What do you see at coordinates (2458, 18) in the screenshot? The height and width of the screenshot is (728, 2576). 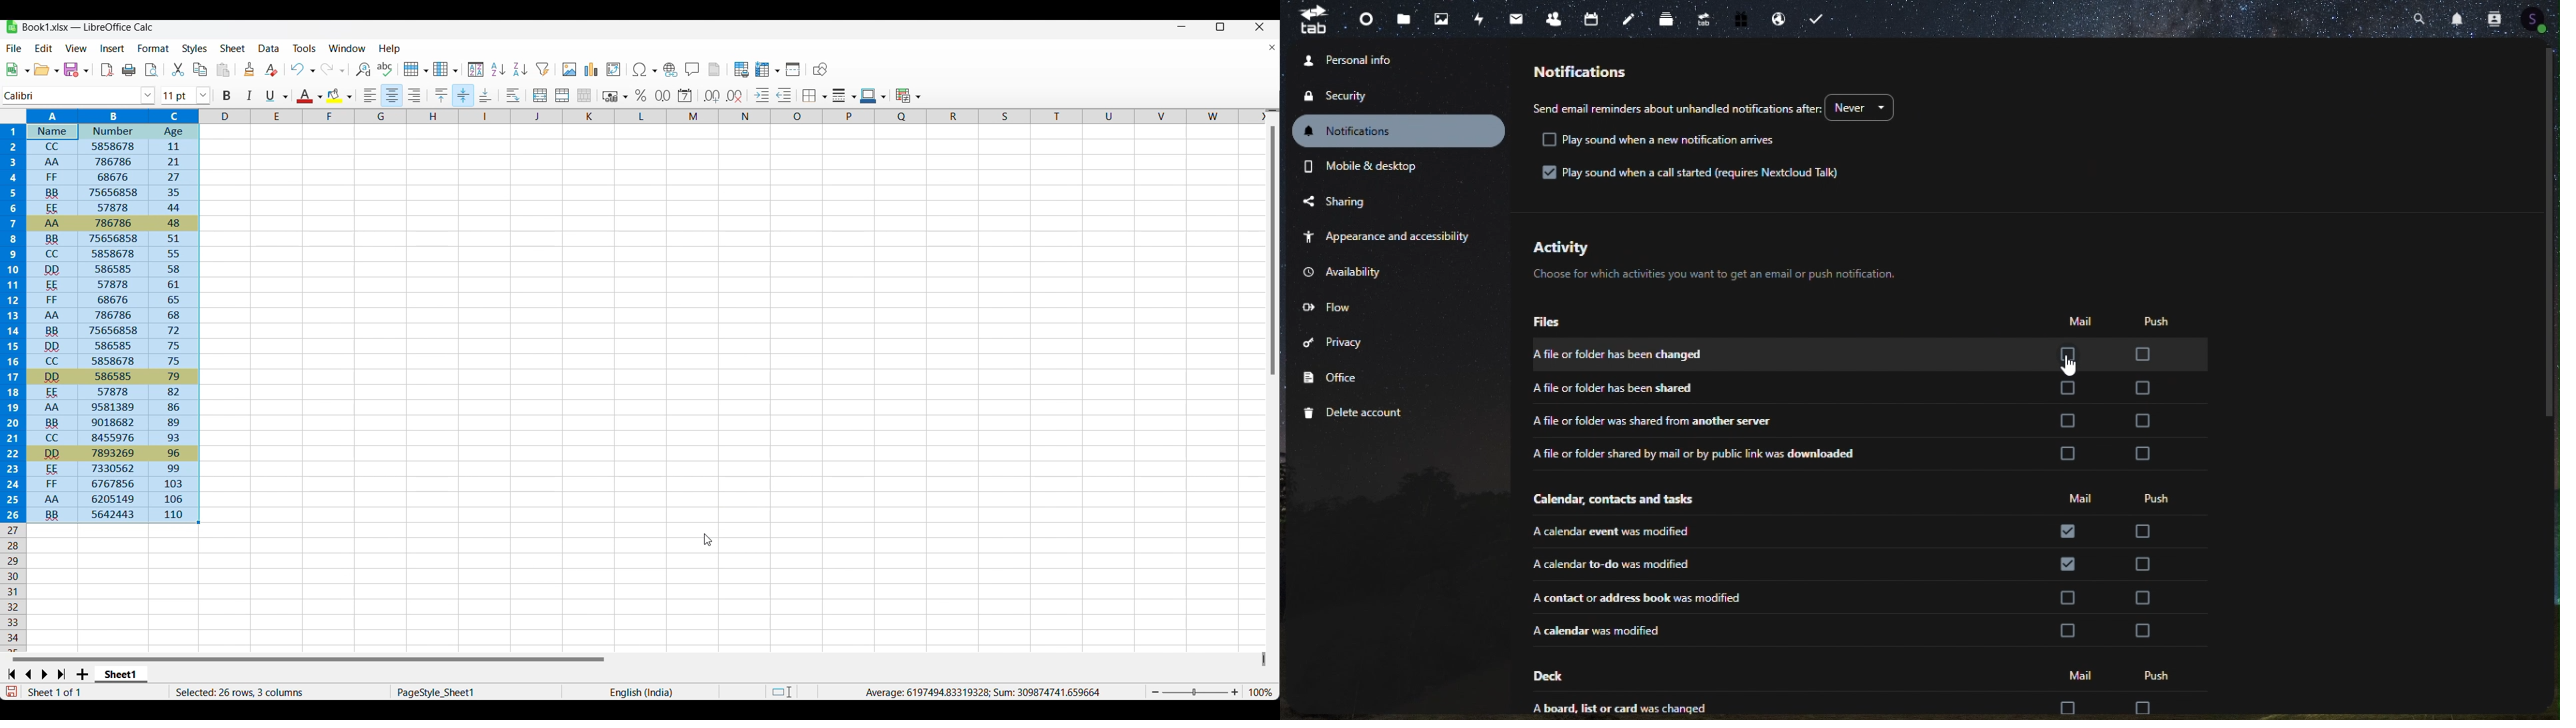 I see `notification` at bounding box center [2458, 18].